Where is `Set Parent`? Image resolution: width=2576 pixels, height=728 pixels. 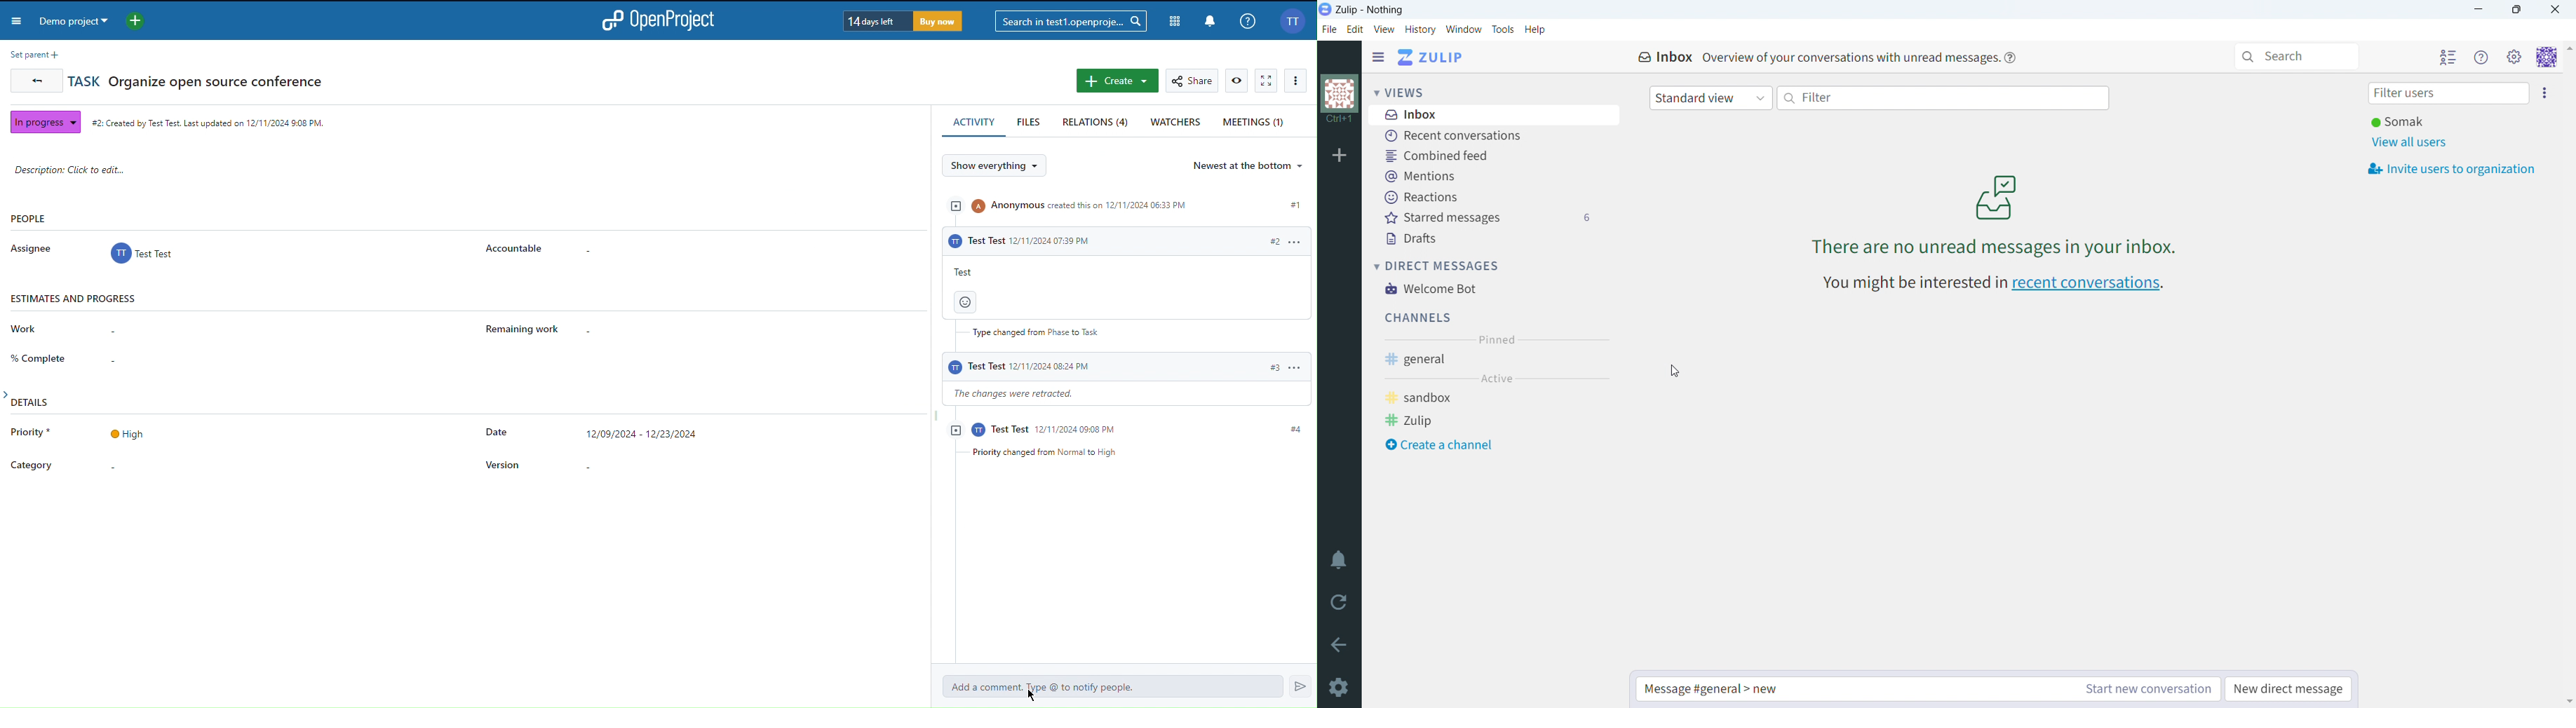
Set Parent is located at coordinates (32, 54).